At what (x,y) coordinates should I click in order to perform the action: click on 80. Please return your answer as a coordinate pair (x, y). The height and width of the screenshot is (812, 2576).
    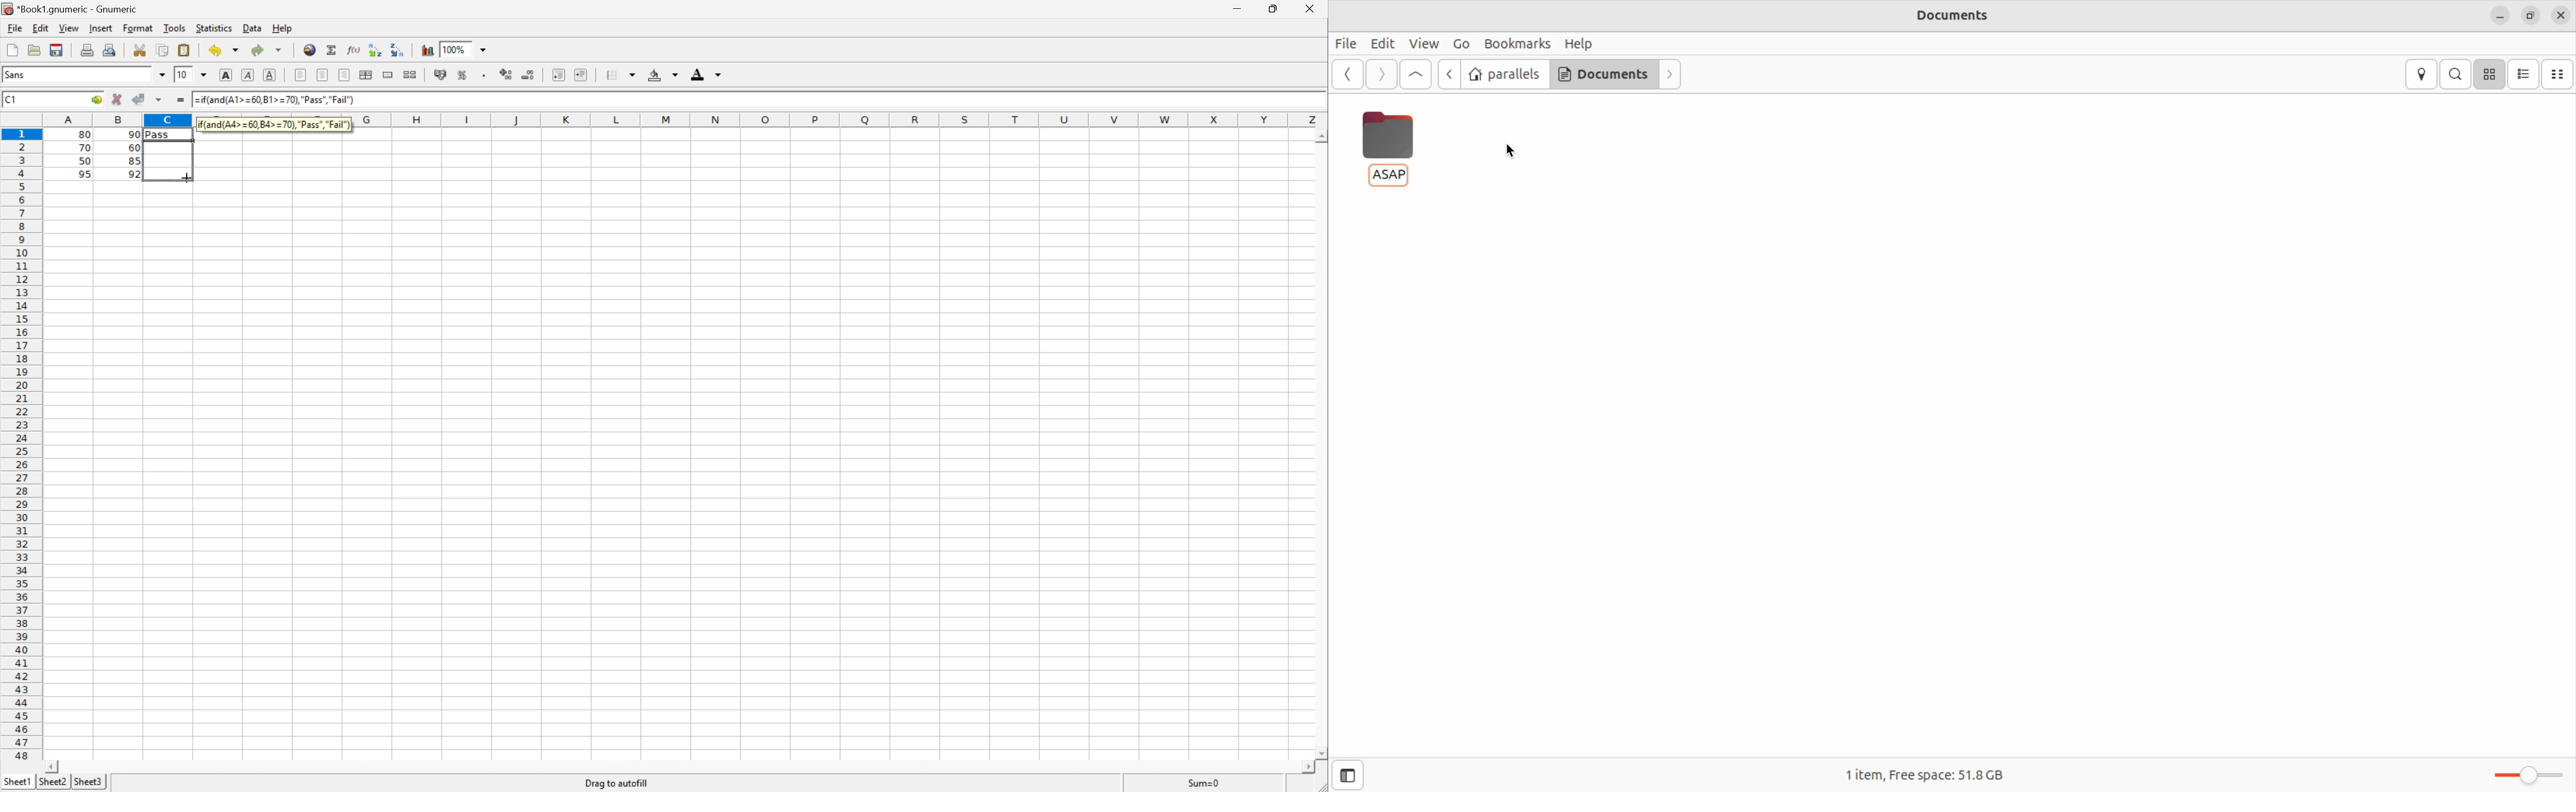
    Looking at the image, I should click on (87, 132).